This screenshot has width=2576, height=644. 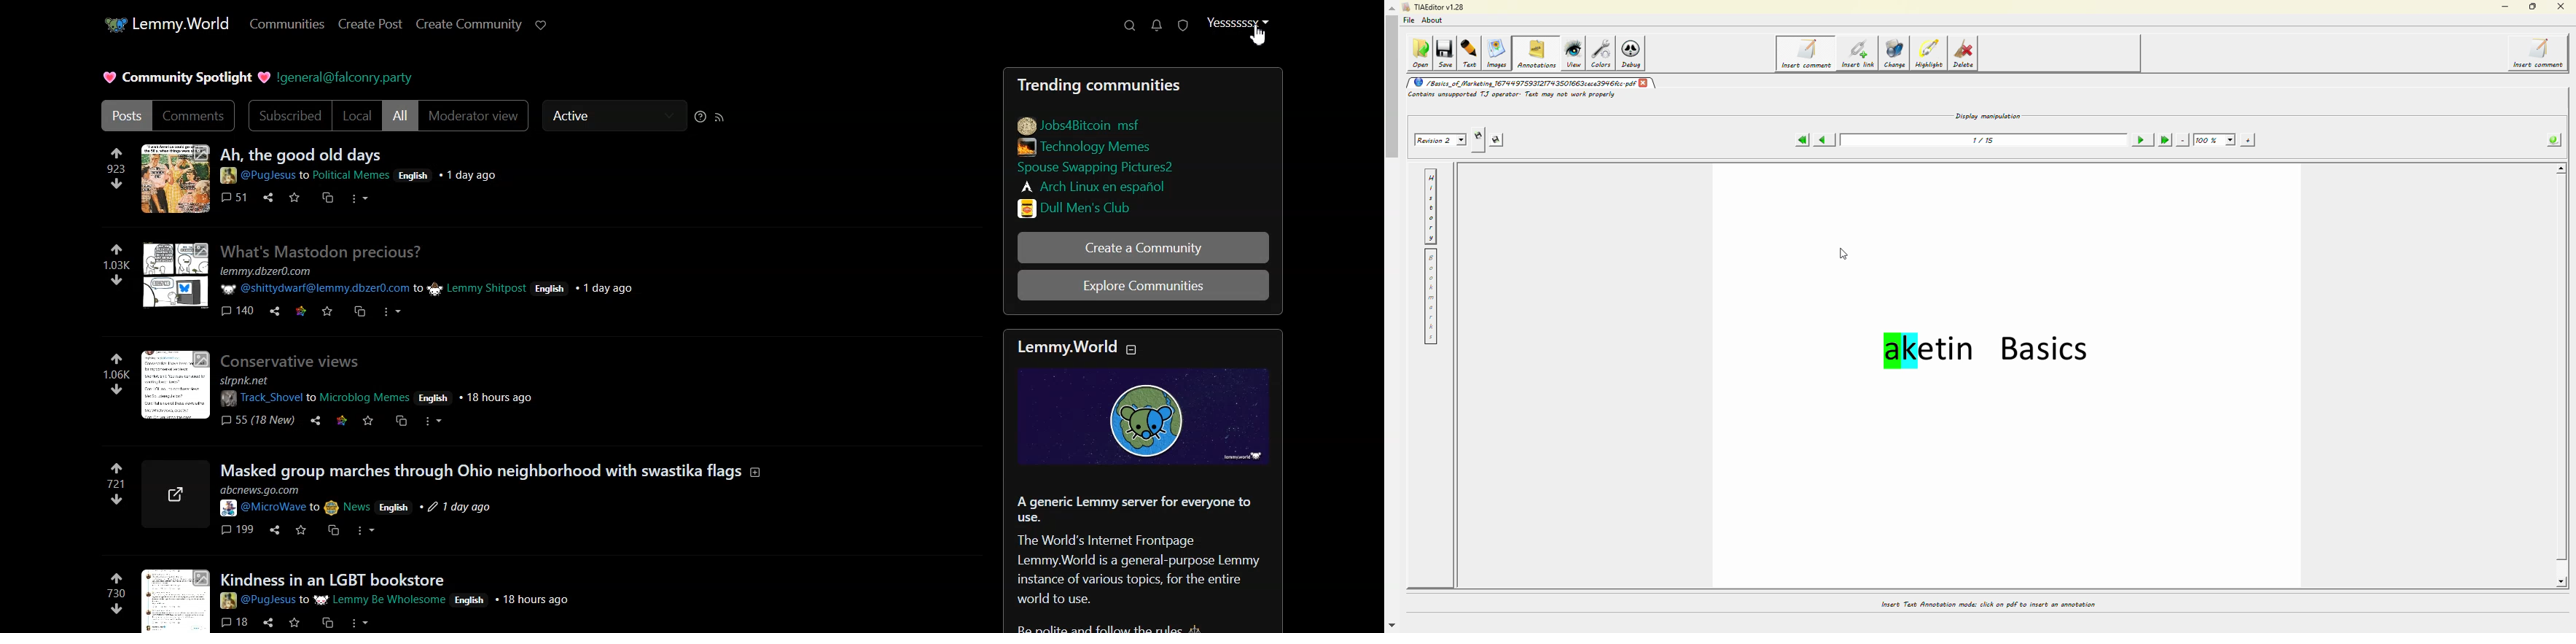 I want to click on Unread report, so click(x=1184, y=25).